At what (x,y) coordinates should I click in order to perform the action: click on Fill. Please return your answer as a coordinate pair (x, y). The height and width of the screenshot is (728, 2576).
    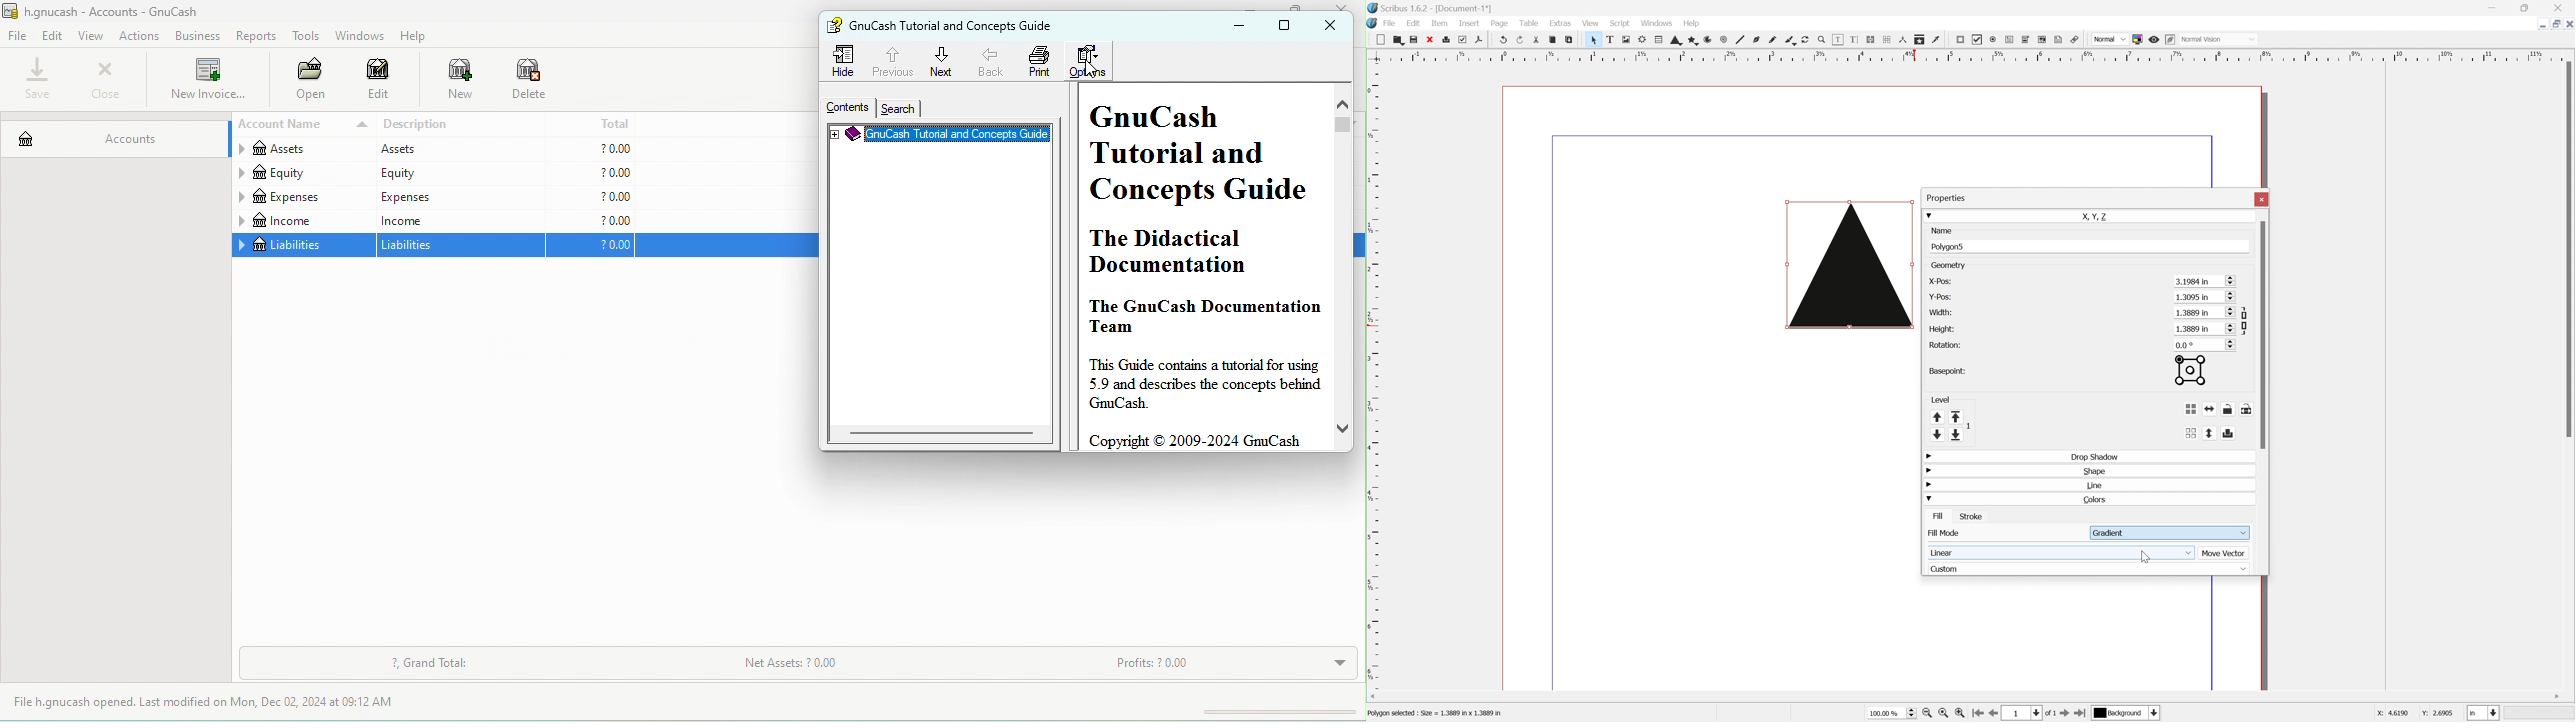
    Looking at the image, I should click on (1940, 516).